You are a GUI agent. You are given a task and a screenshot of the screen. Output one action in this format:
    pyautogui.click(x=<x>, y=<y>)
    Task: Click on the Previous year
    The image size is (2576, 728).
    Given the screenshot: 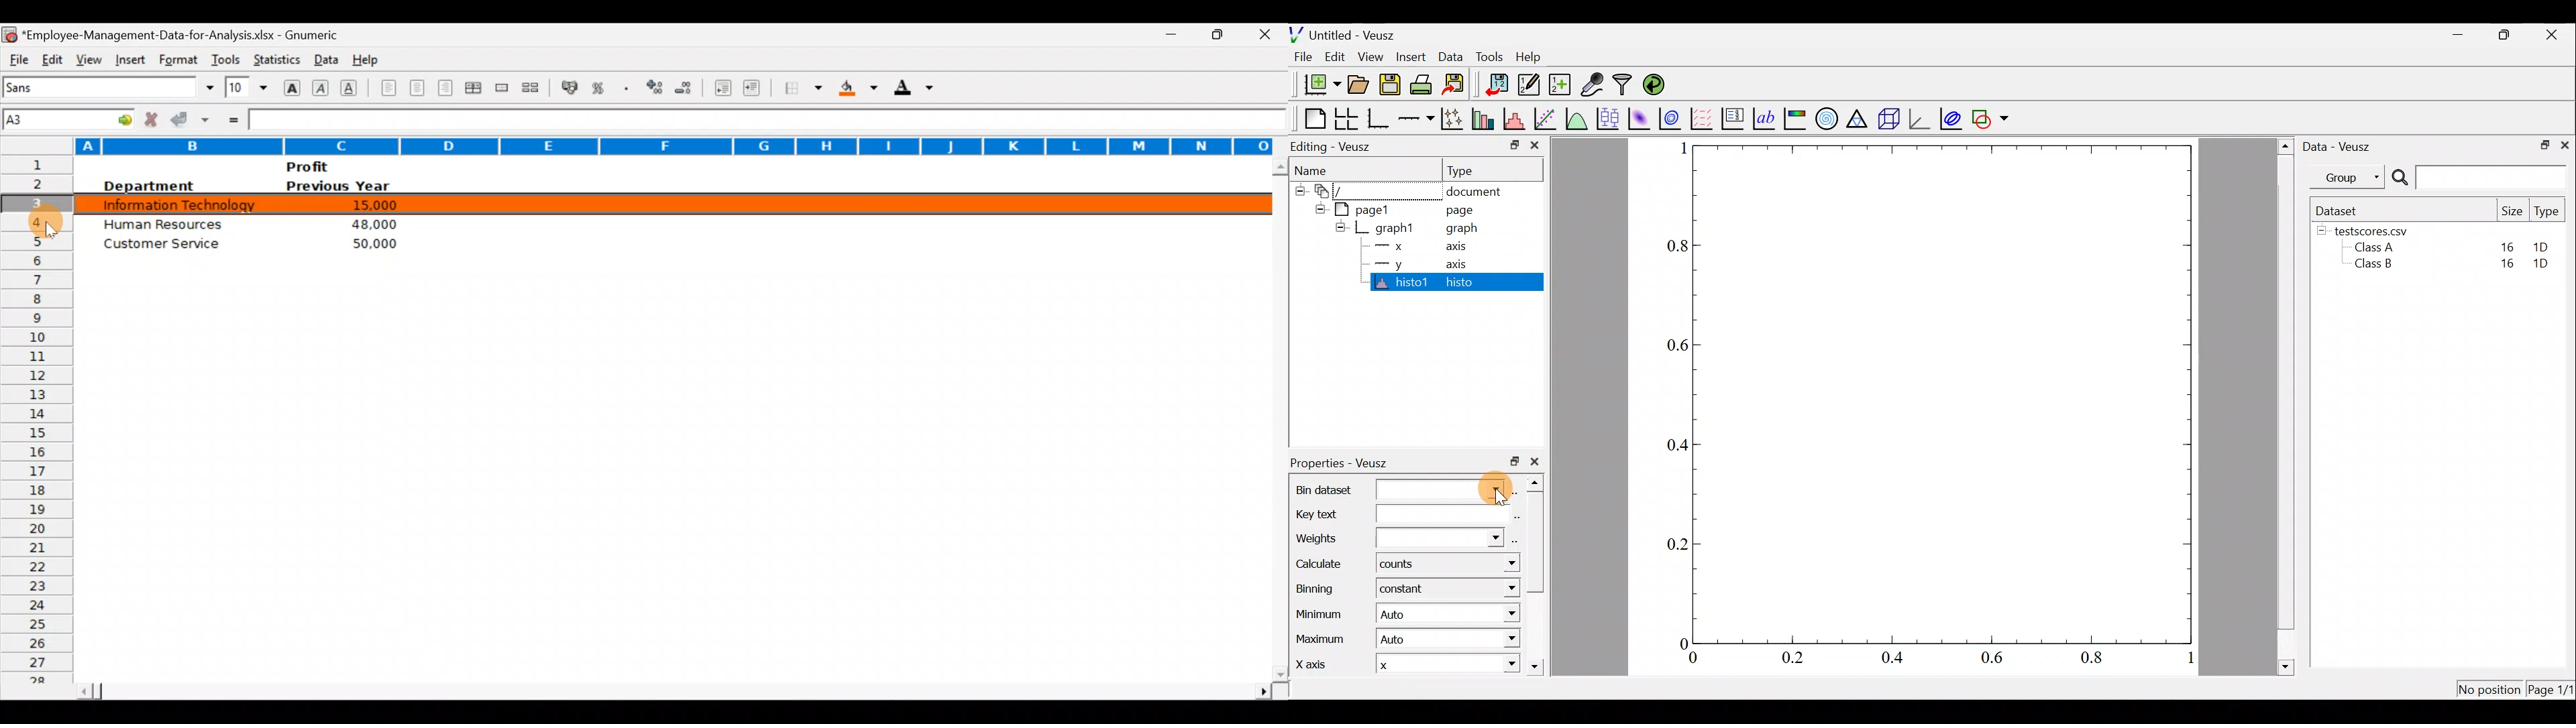 What is the action you would take?
    pyautogui.click(x=338, y=186)
    